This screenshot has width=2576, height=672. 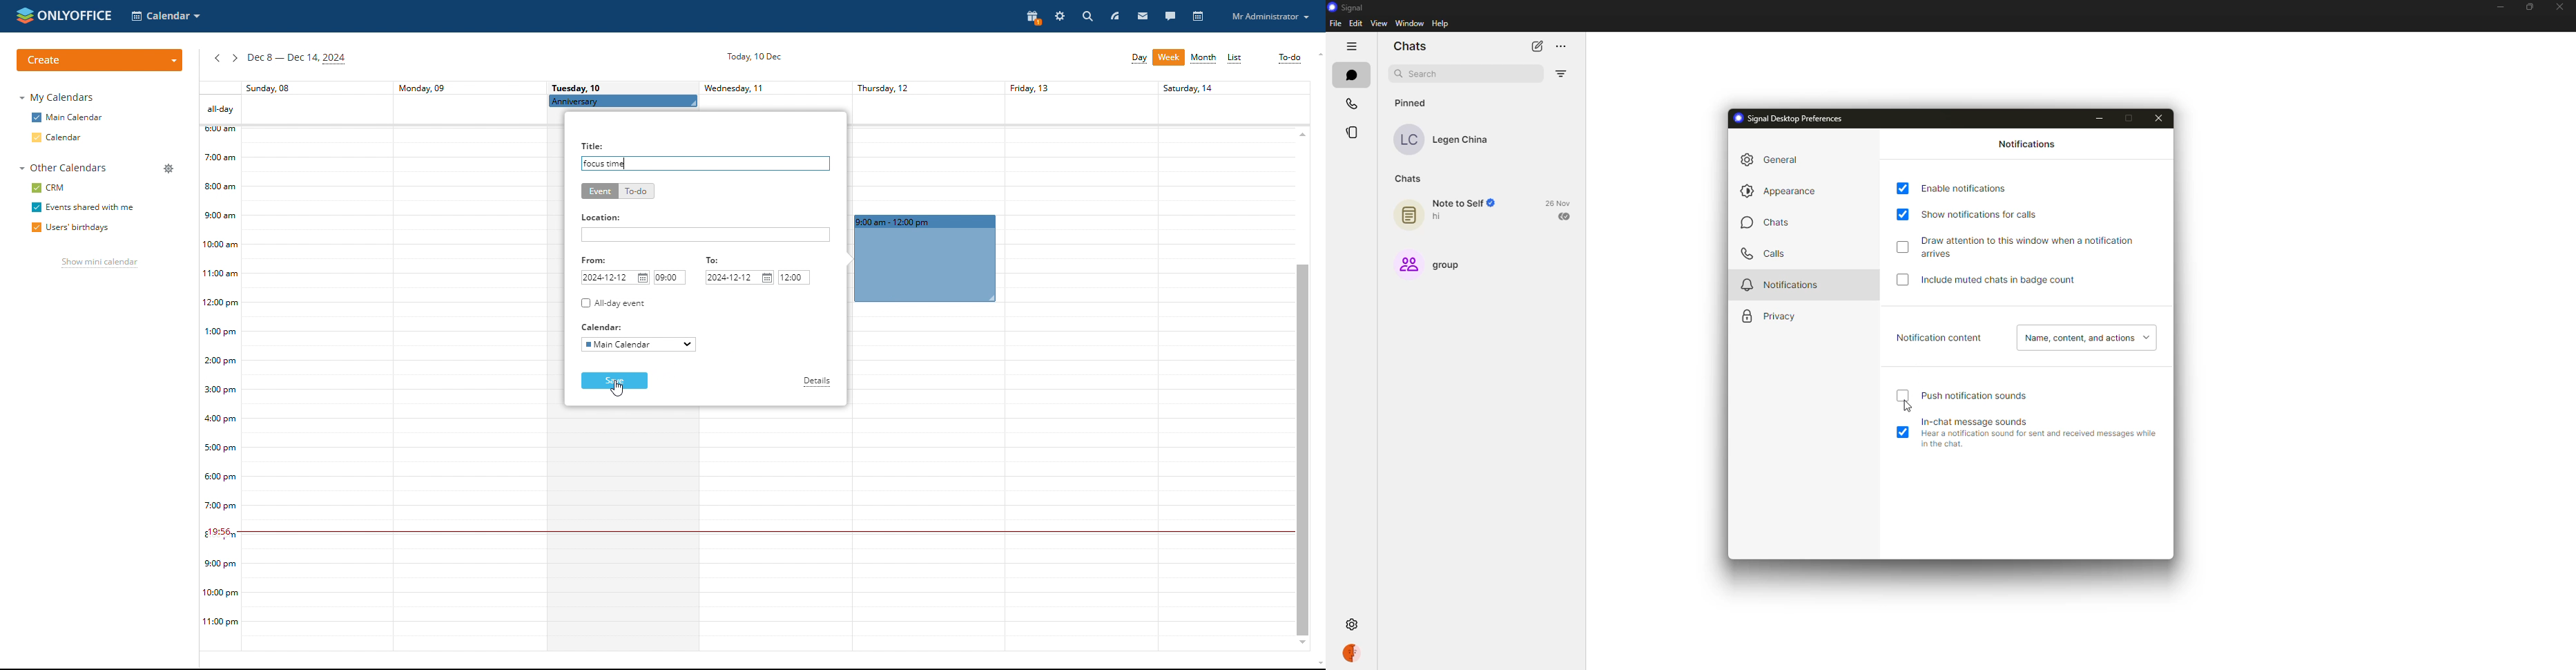 I want to click on chats, so click(x=1410, y=178).